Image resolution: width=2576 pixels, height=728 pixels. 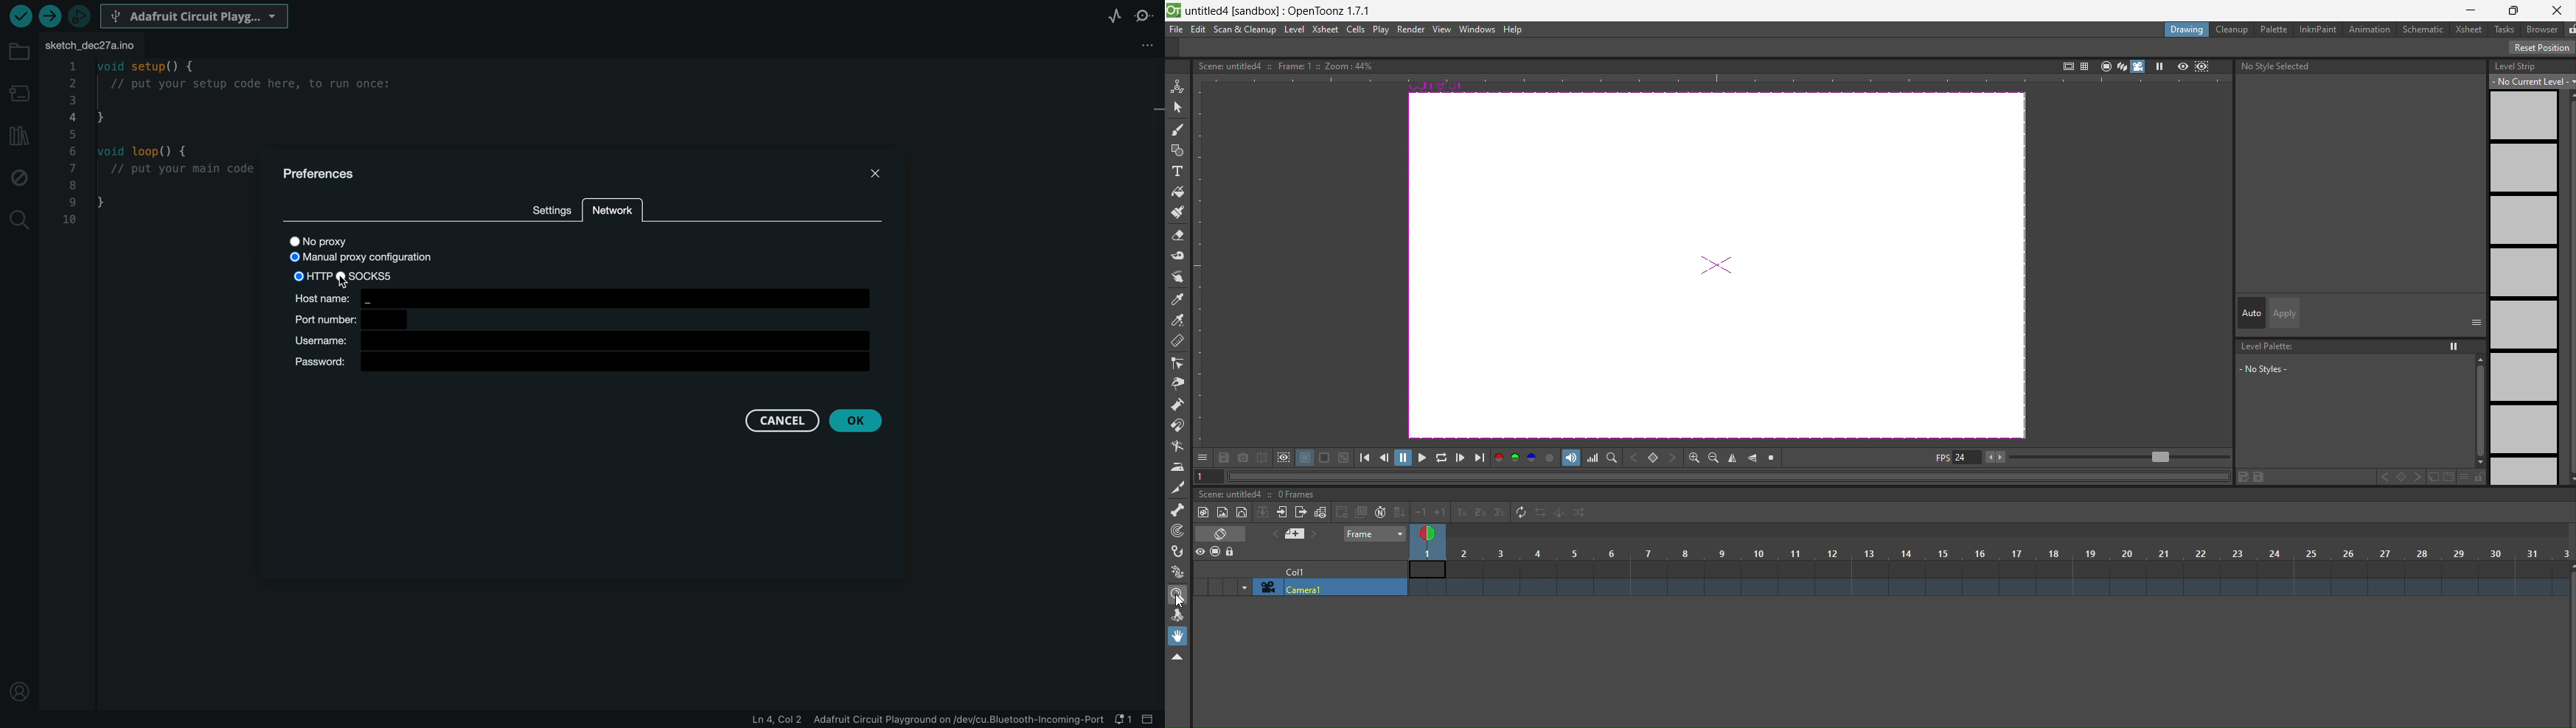 What do you see at coordinates (1654, 457) in the screenshot?
I see `set key` at bounding box center [1654, 457].